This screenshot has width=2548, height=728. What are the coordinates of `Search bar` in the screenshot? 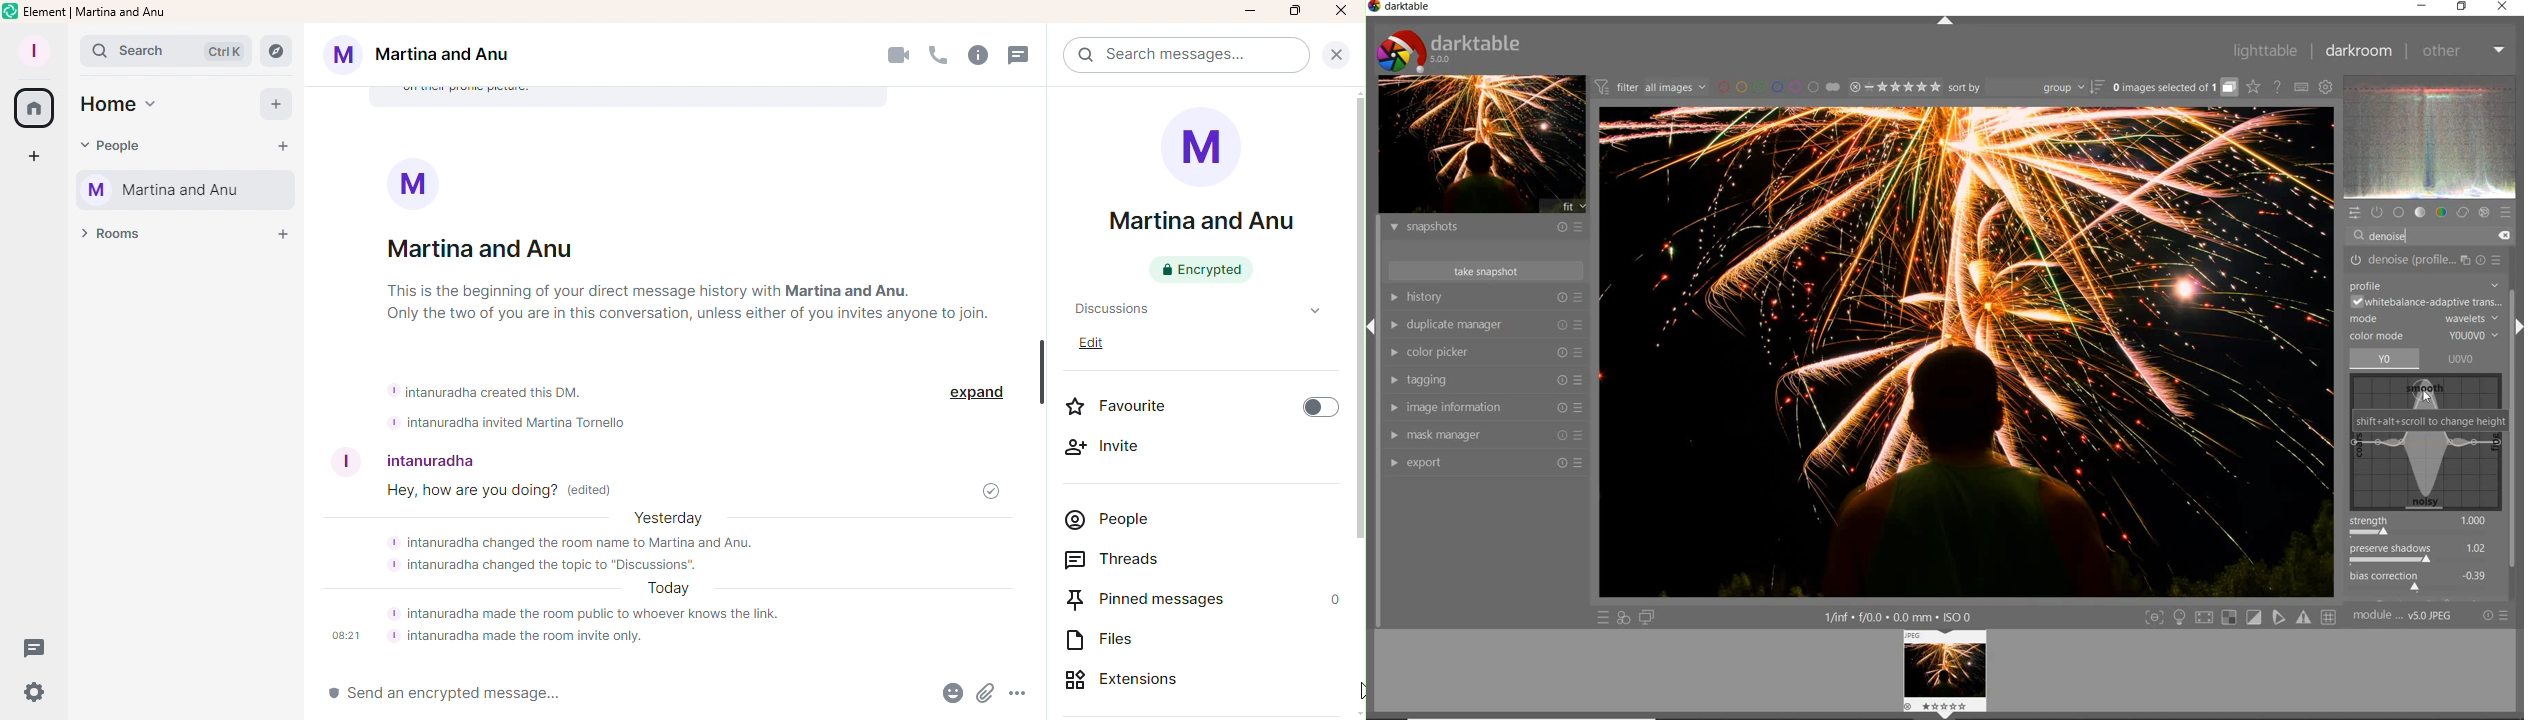 It's located at (167, 50).